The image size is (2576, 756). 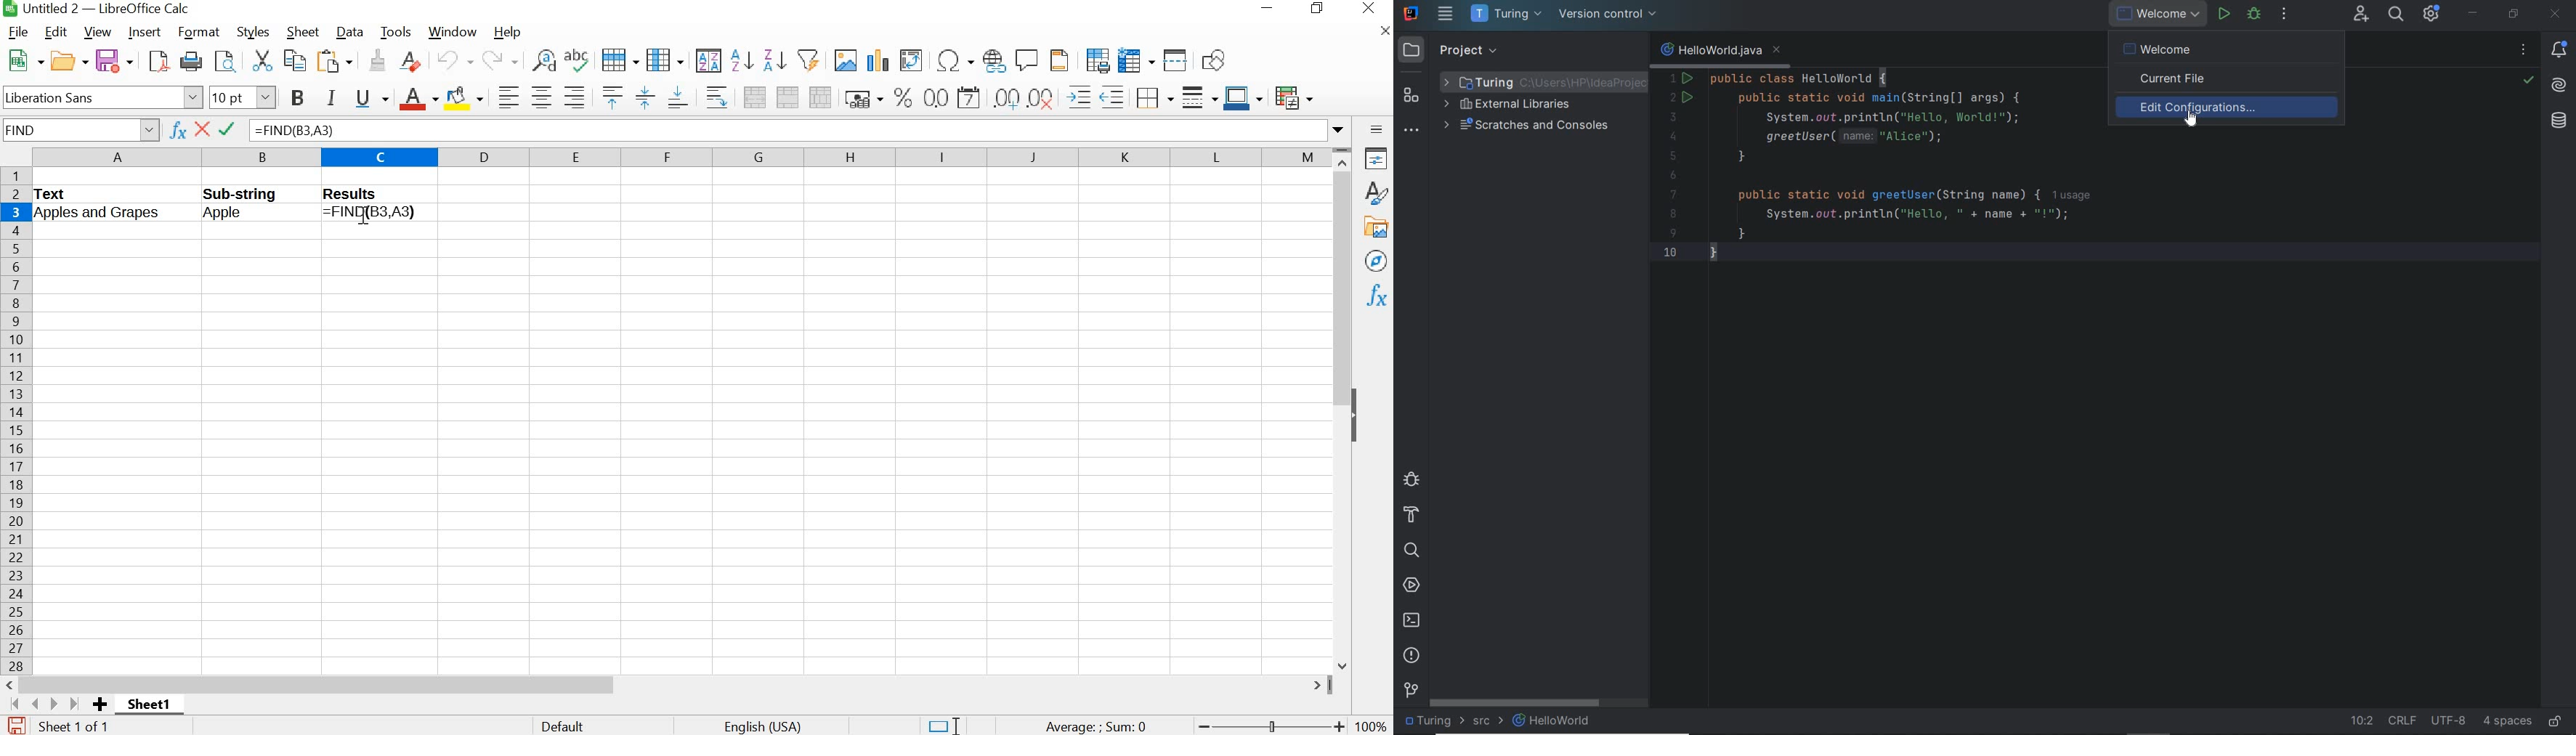 What do you see at coordinates (939, 724) in the screenshot?
I see `standard selection` at bounding box center [939, 724].